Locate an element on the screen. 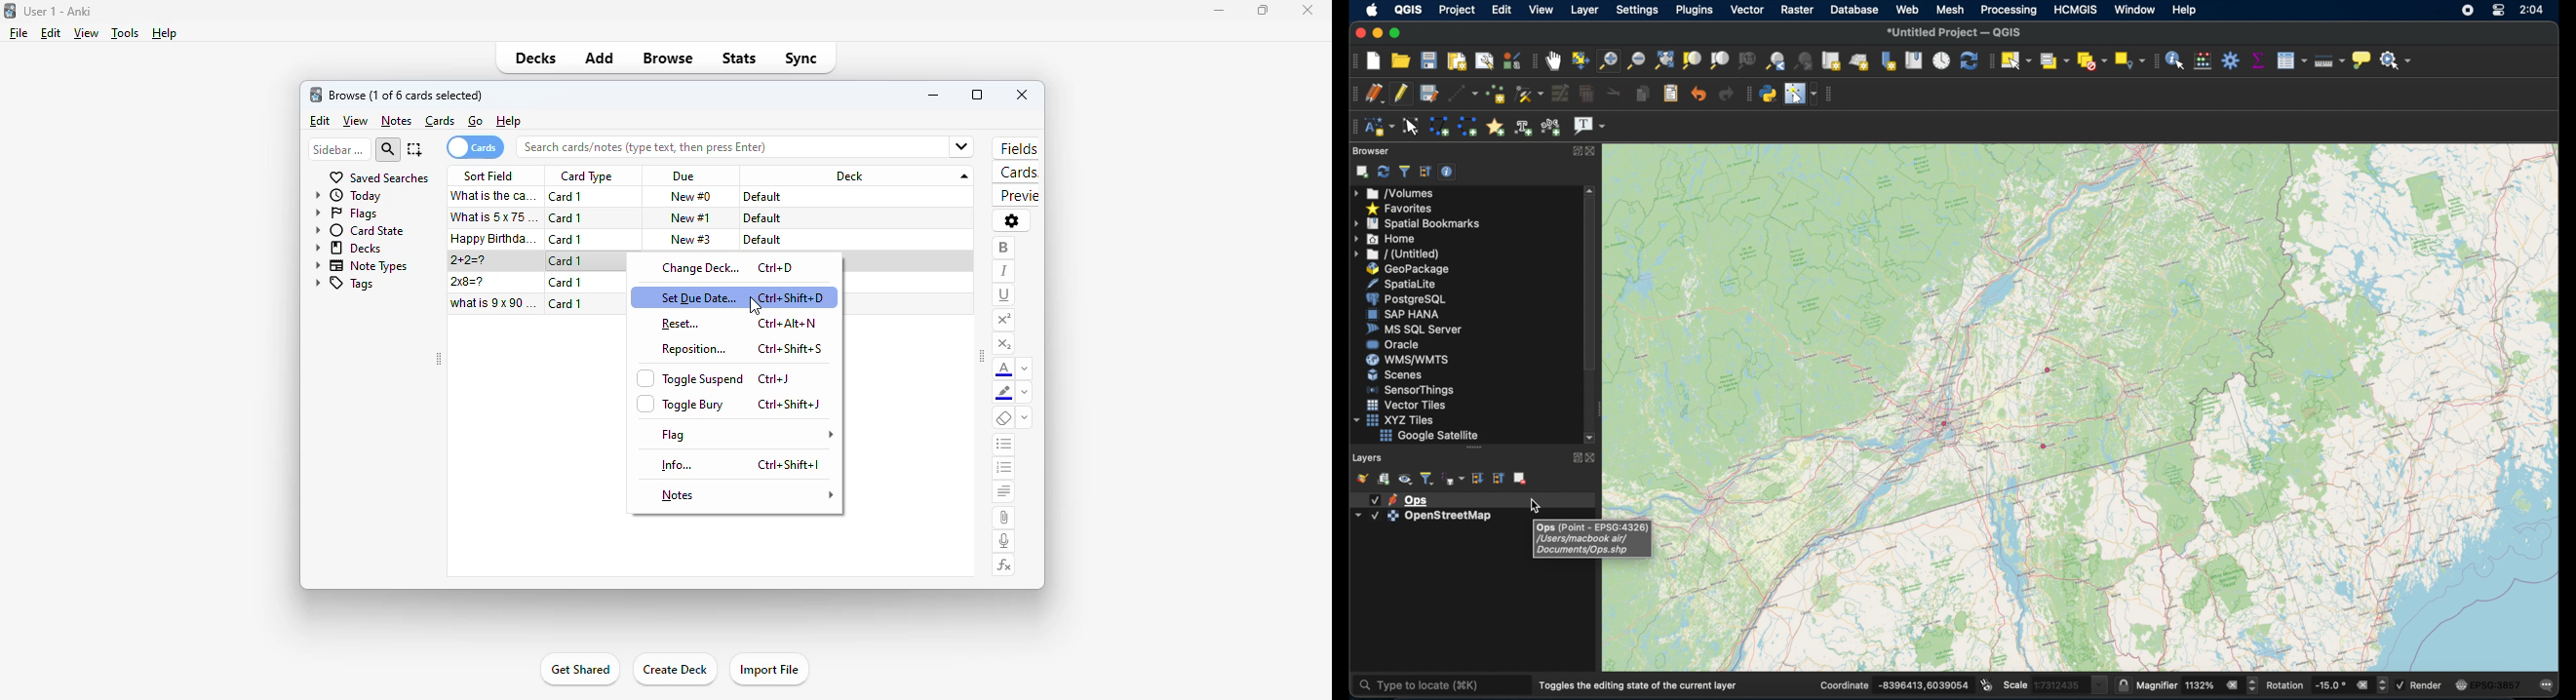 This screenshot has width=2576, height=700. Ctrl+Shift+S is located at coordinates (792, 351).